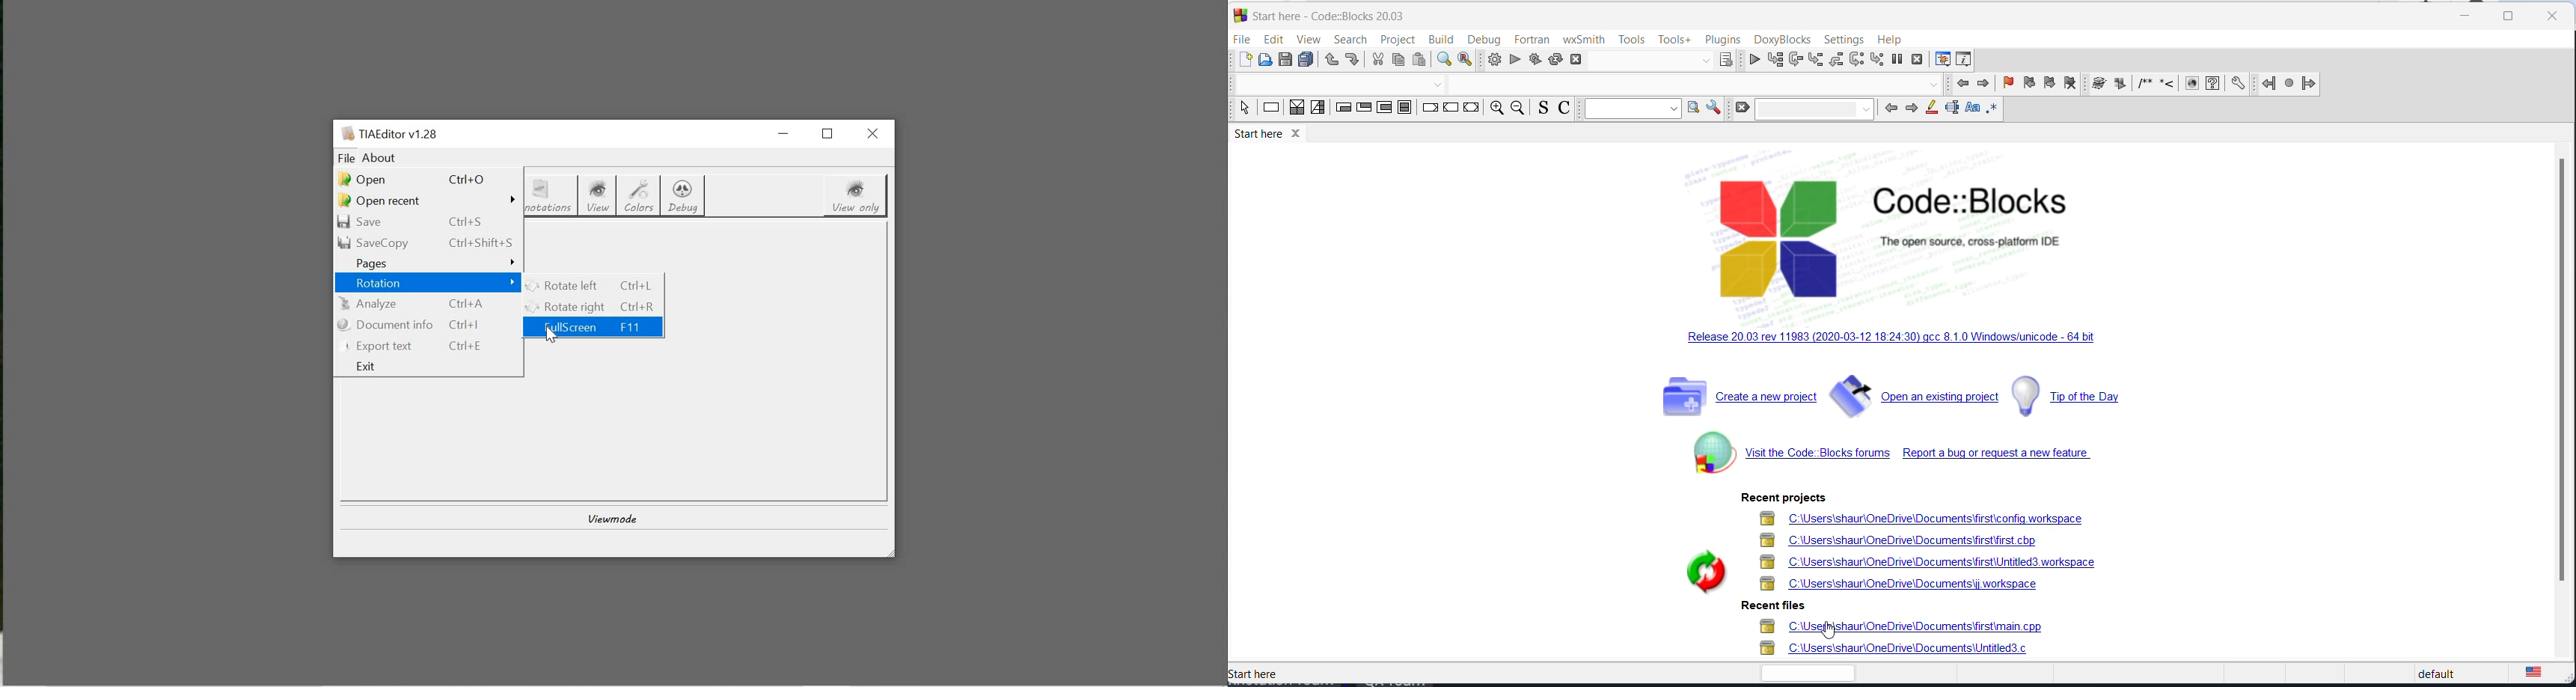  What do you see at coordinates (2288, 84) in the screenshot?
I see `next jump` at bounding box center [2288, 84].